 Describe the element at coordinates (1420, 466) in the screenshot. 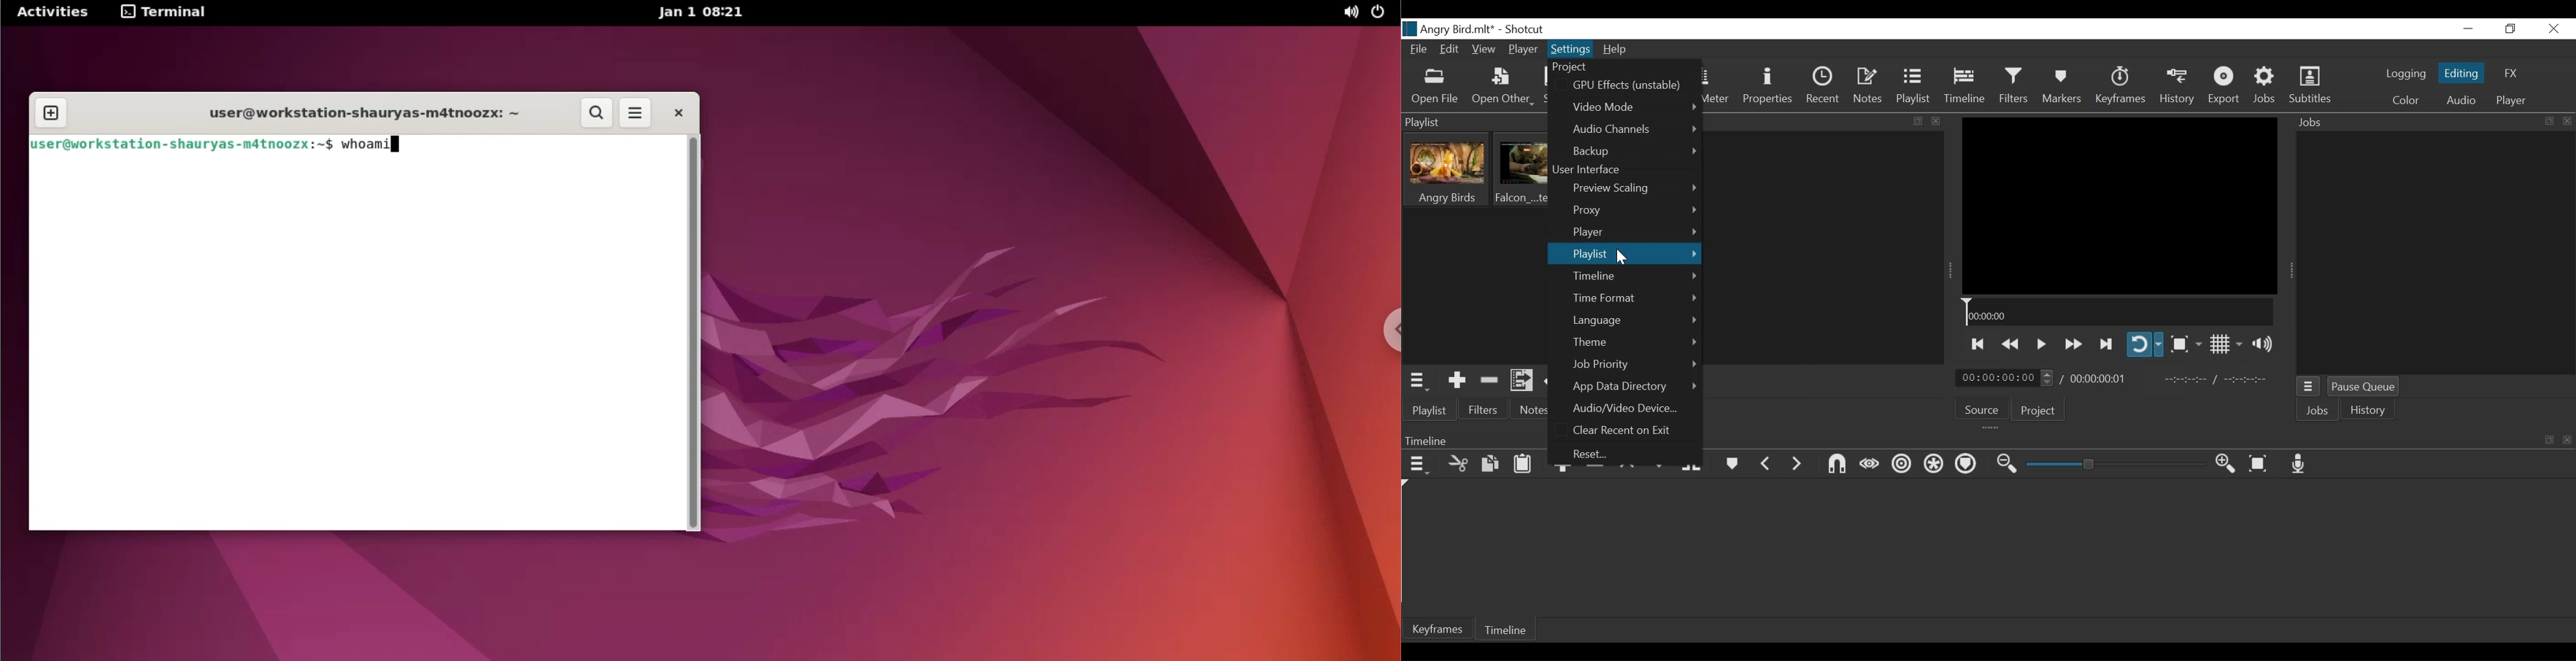

I see `Timeline menu` at that location.